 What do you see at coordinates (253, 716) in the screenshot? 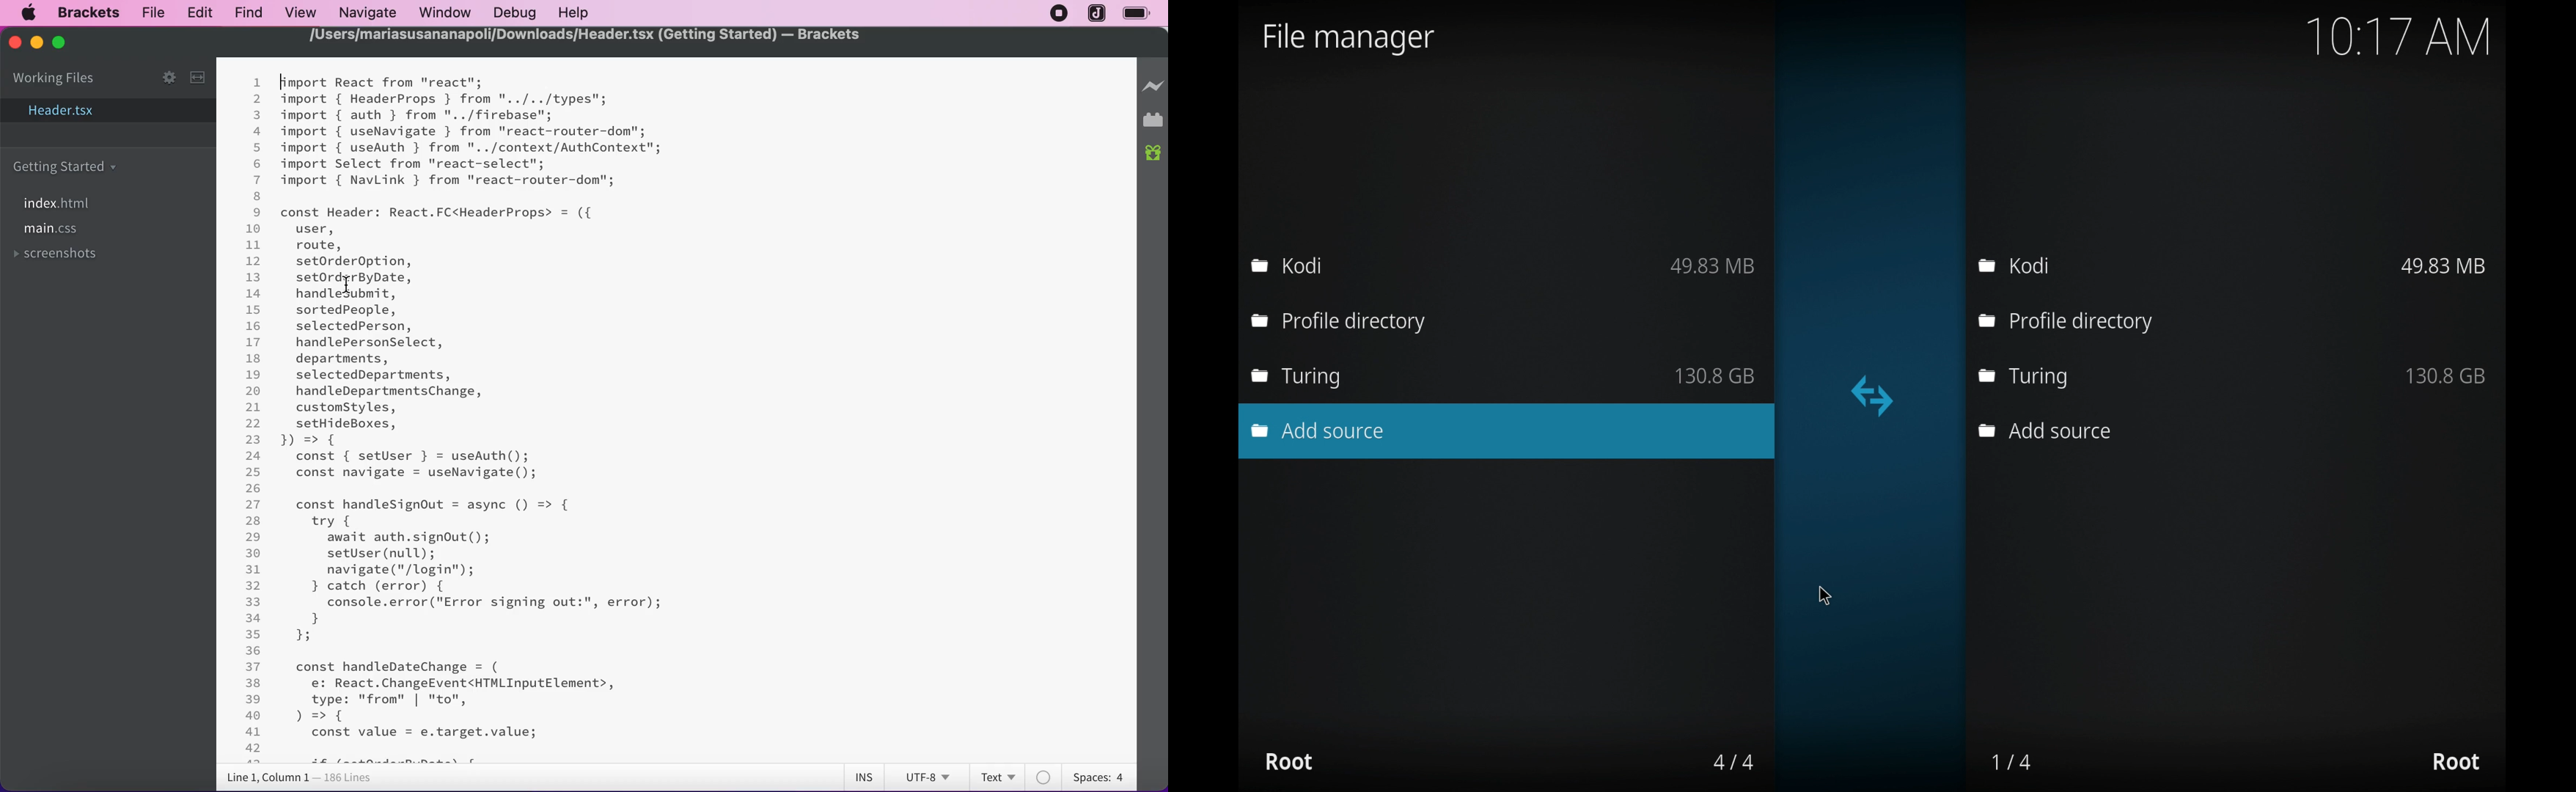
I see `40` at bounding box center [253, 716].